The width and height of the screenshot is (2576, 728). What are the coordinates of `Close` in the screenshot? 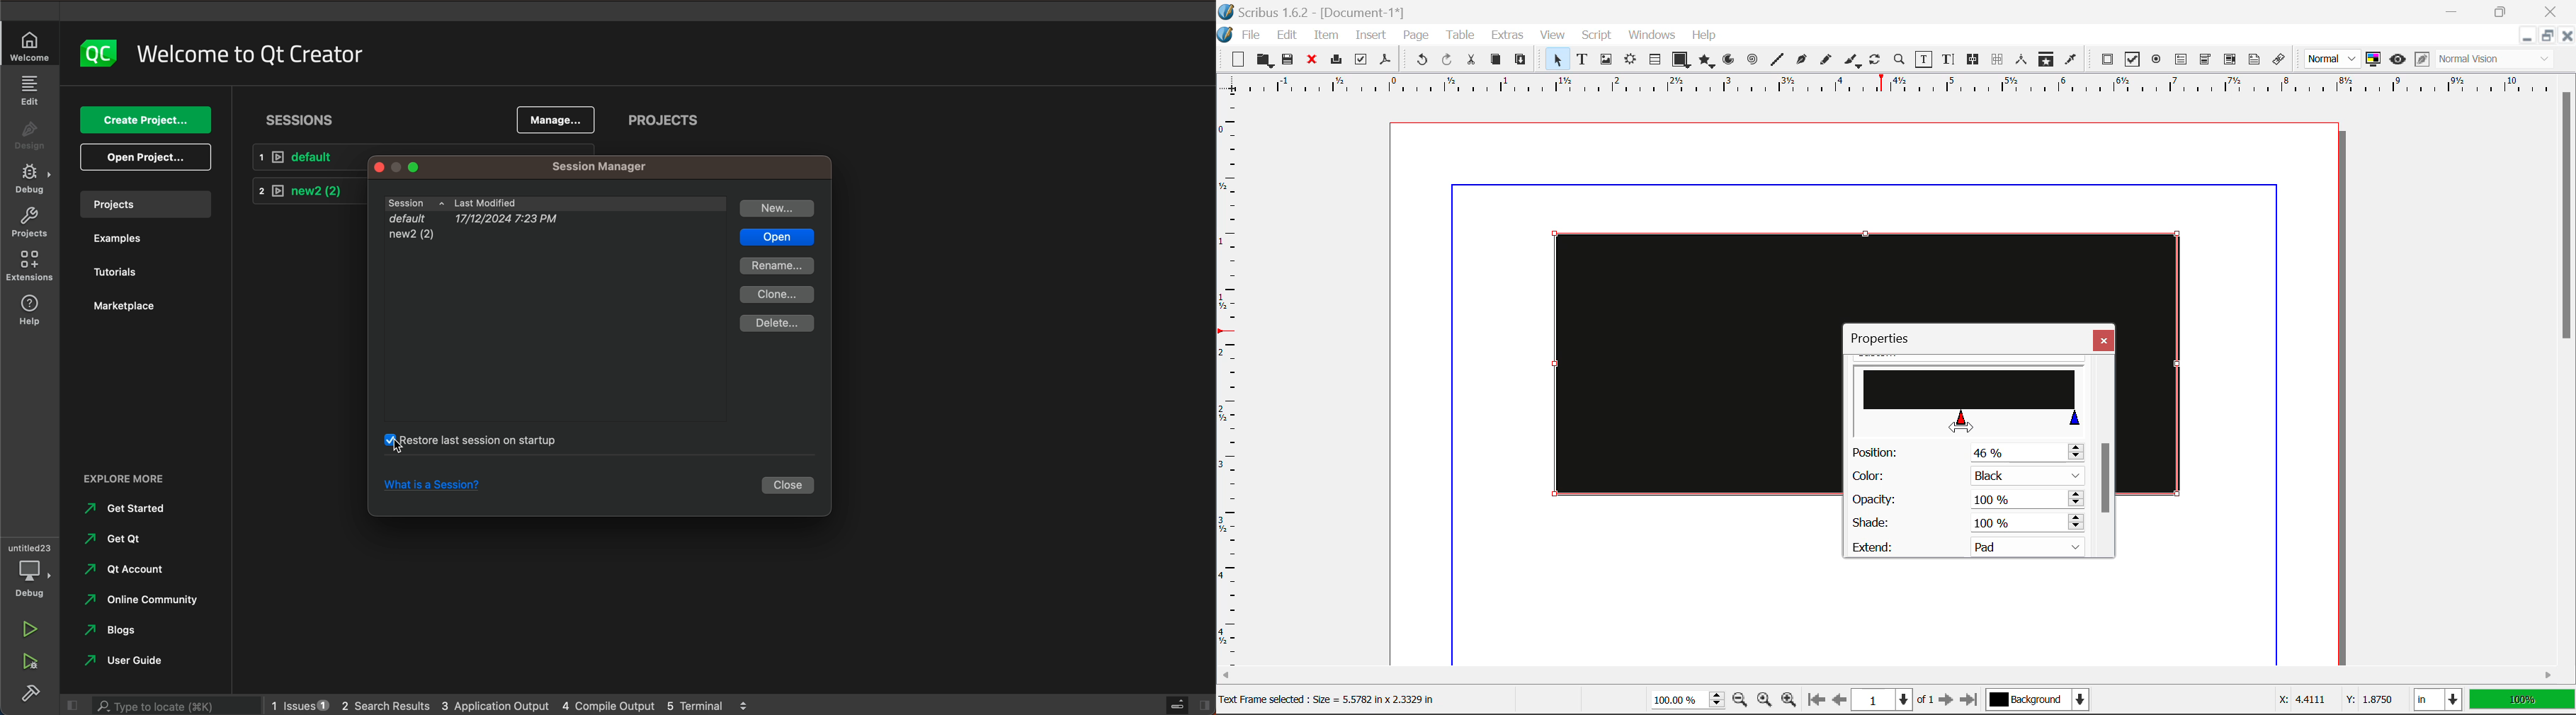 It's located at (2566, 35).